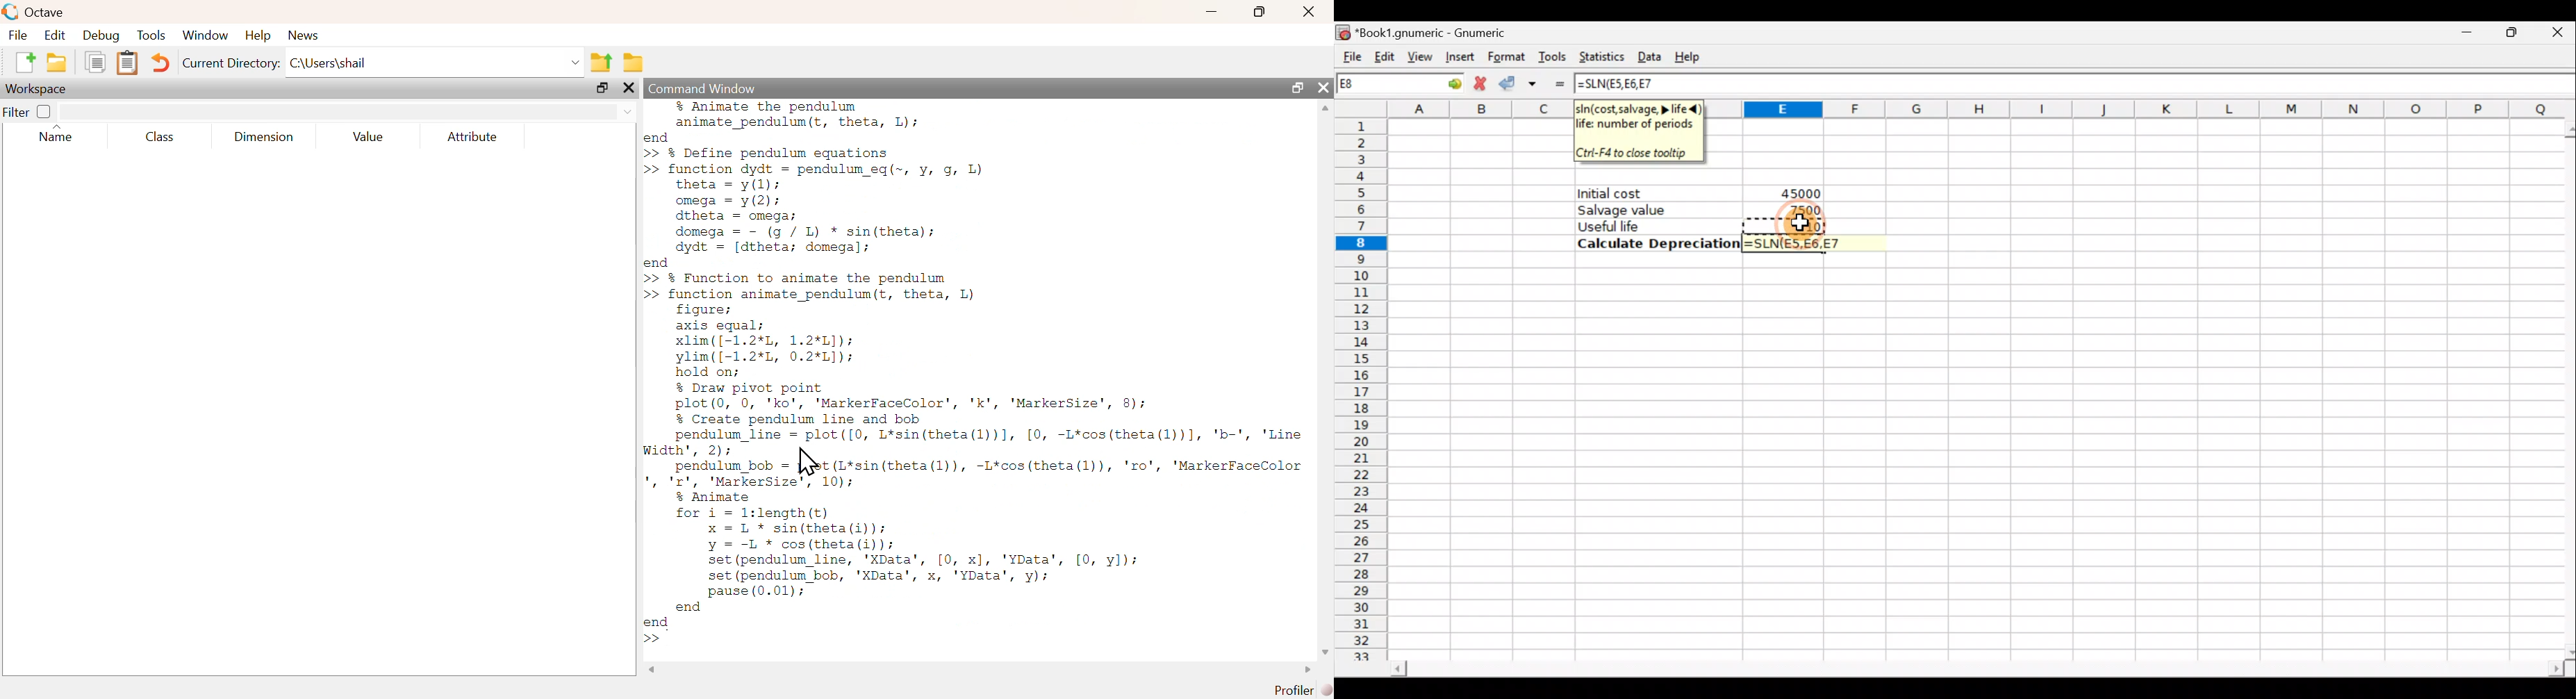 This screenshot has height=700, width=2576. I want to click on Profiler, so click(1304, 691).